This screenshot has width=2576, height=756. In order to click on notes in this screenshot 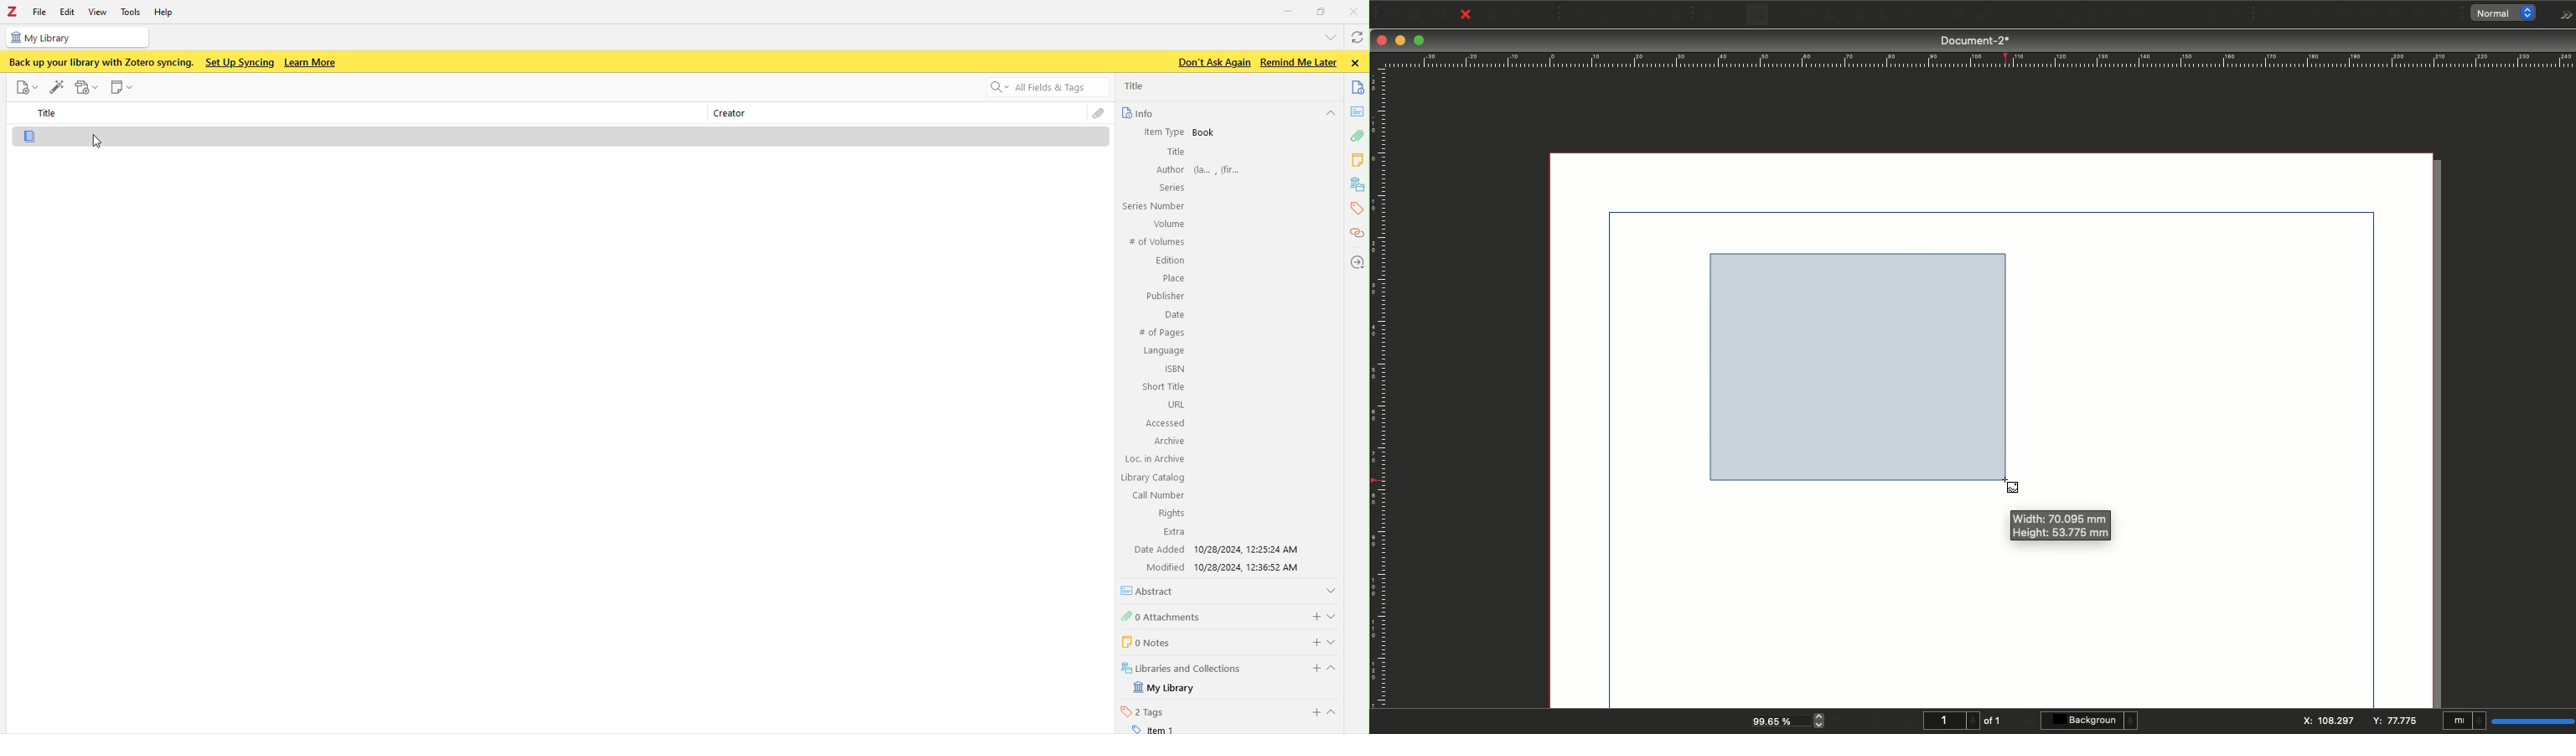, I will do `click(1359, 111)`.